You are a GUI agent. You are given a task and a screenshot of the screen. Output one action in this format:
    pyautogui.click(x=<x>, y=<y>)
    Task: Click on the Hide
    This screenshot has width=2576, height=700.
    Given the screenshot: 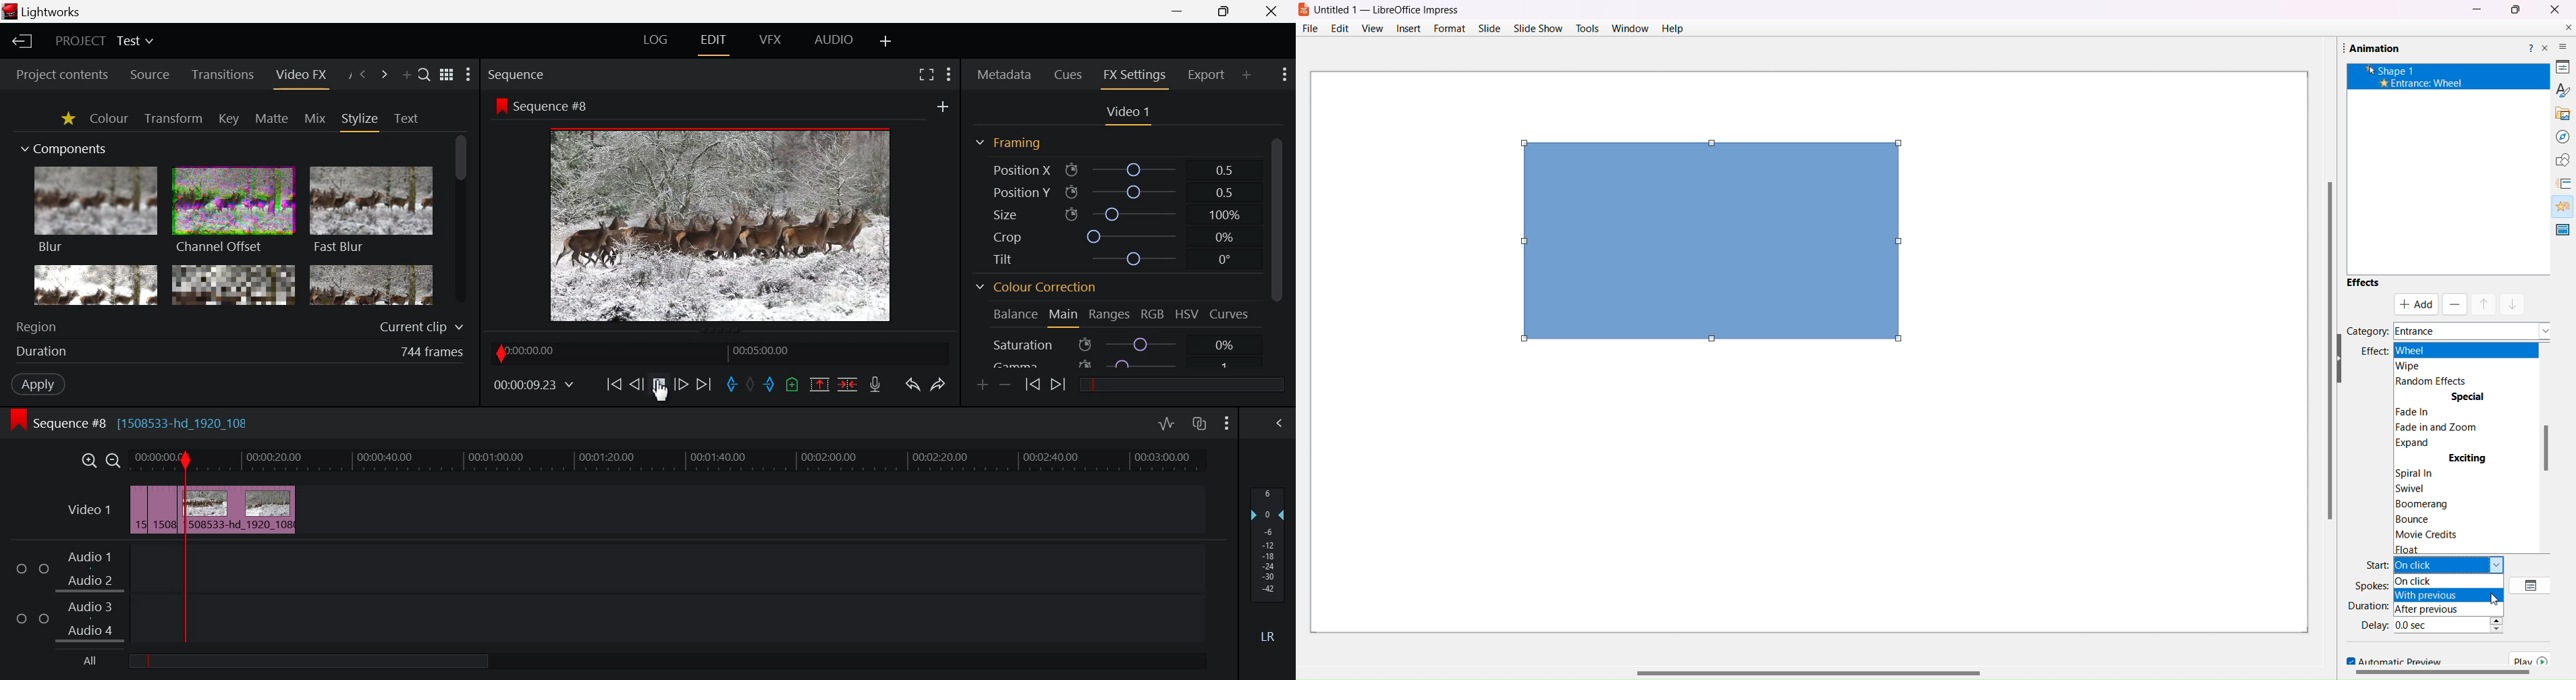 What is the action you would take?
    pyautogui.click(x=2551, y=359)
    